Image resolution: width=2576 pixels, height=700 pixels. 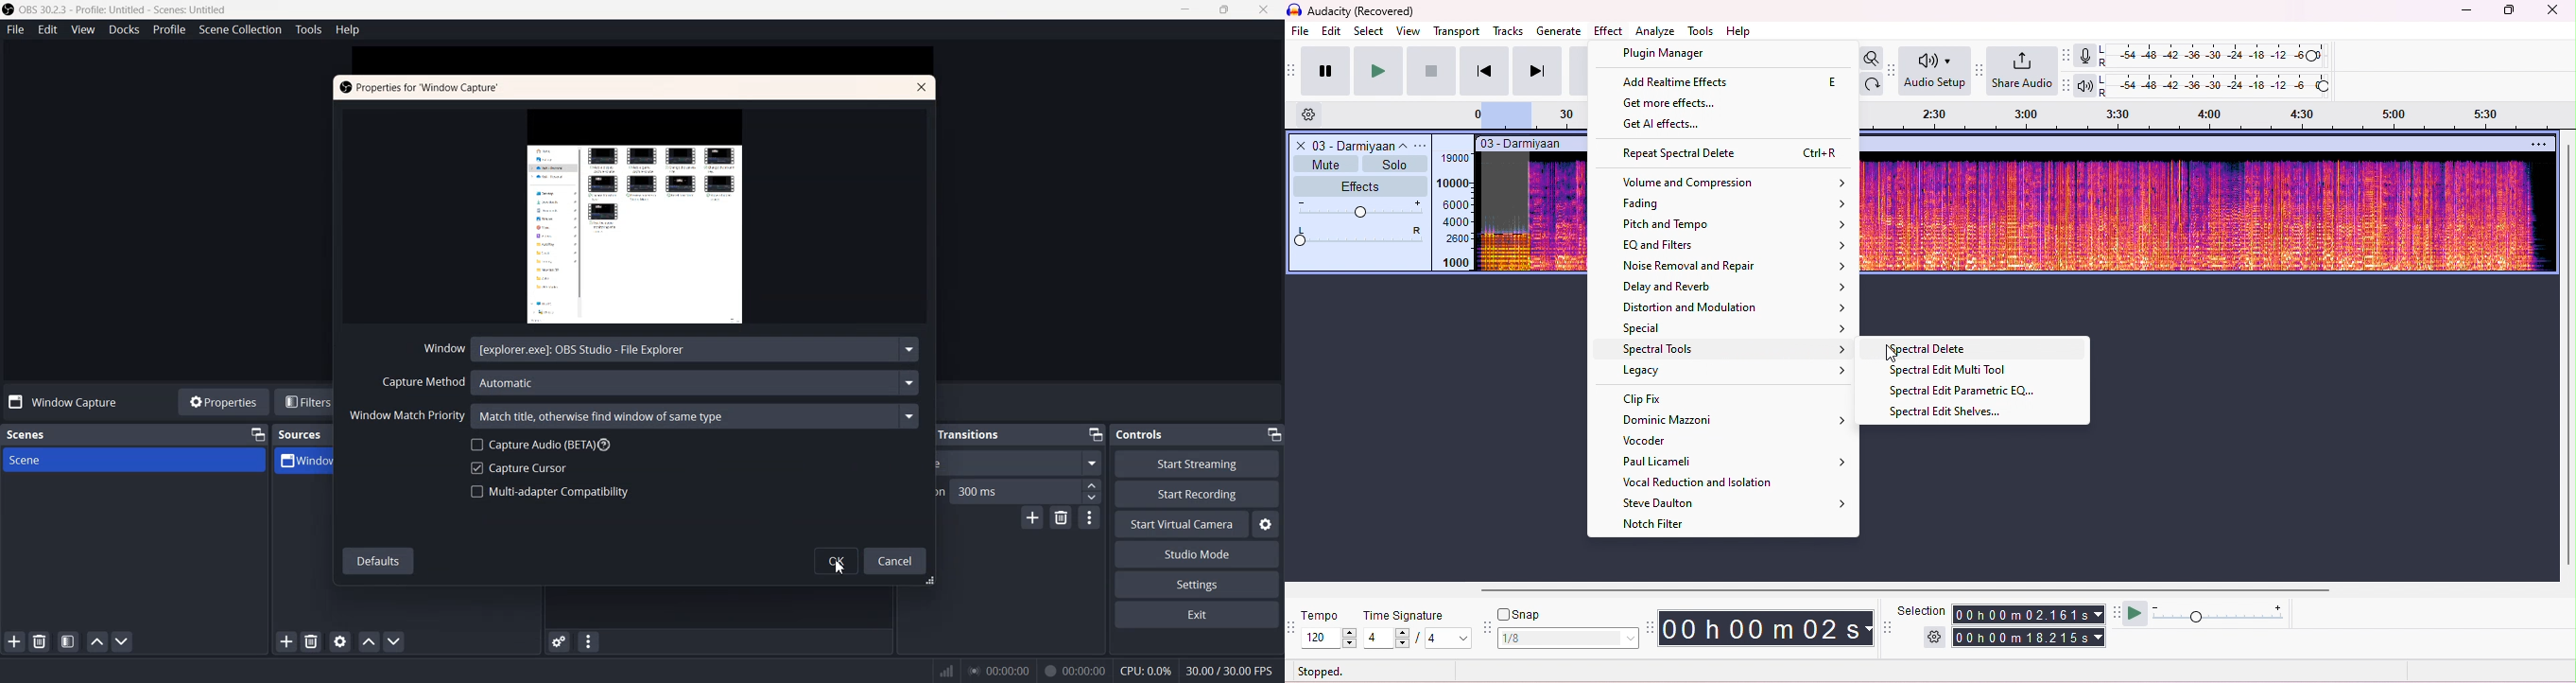 I want to click on Window, so click(x=634, y=214).